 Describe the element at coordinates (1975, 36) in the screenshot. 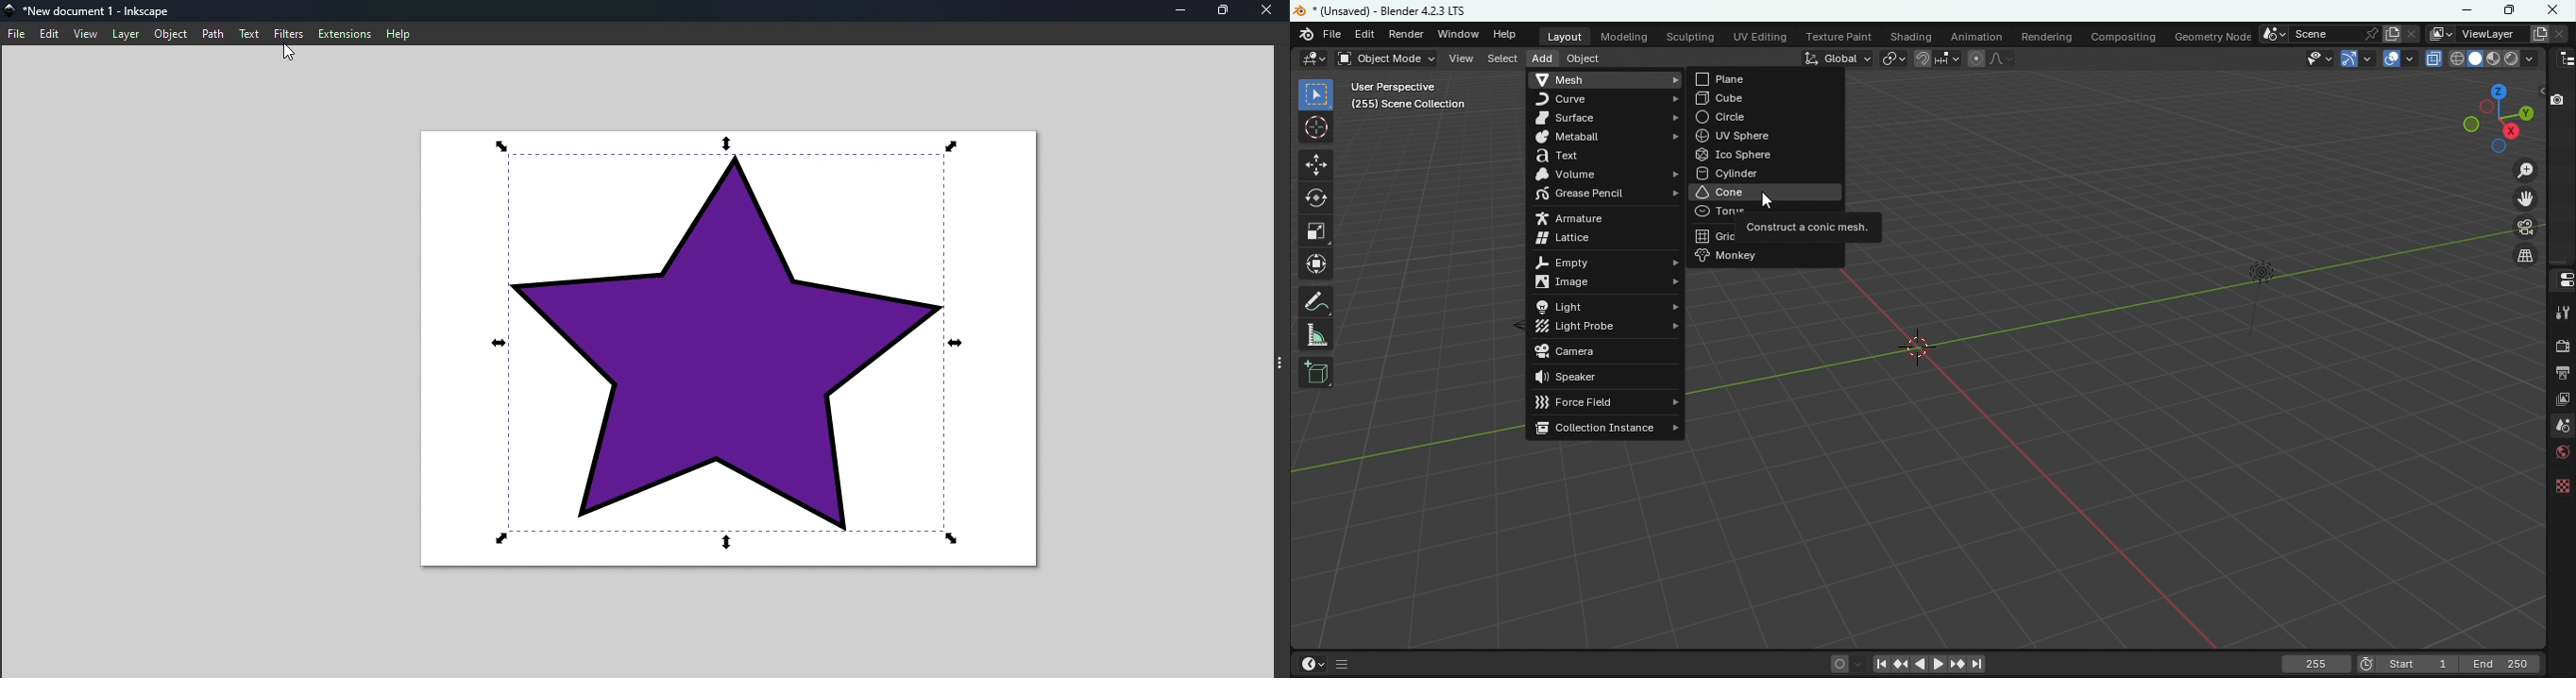

I see `Animation` at that location.